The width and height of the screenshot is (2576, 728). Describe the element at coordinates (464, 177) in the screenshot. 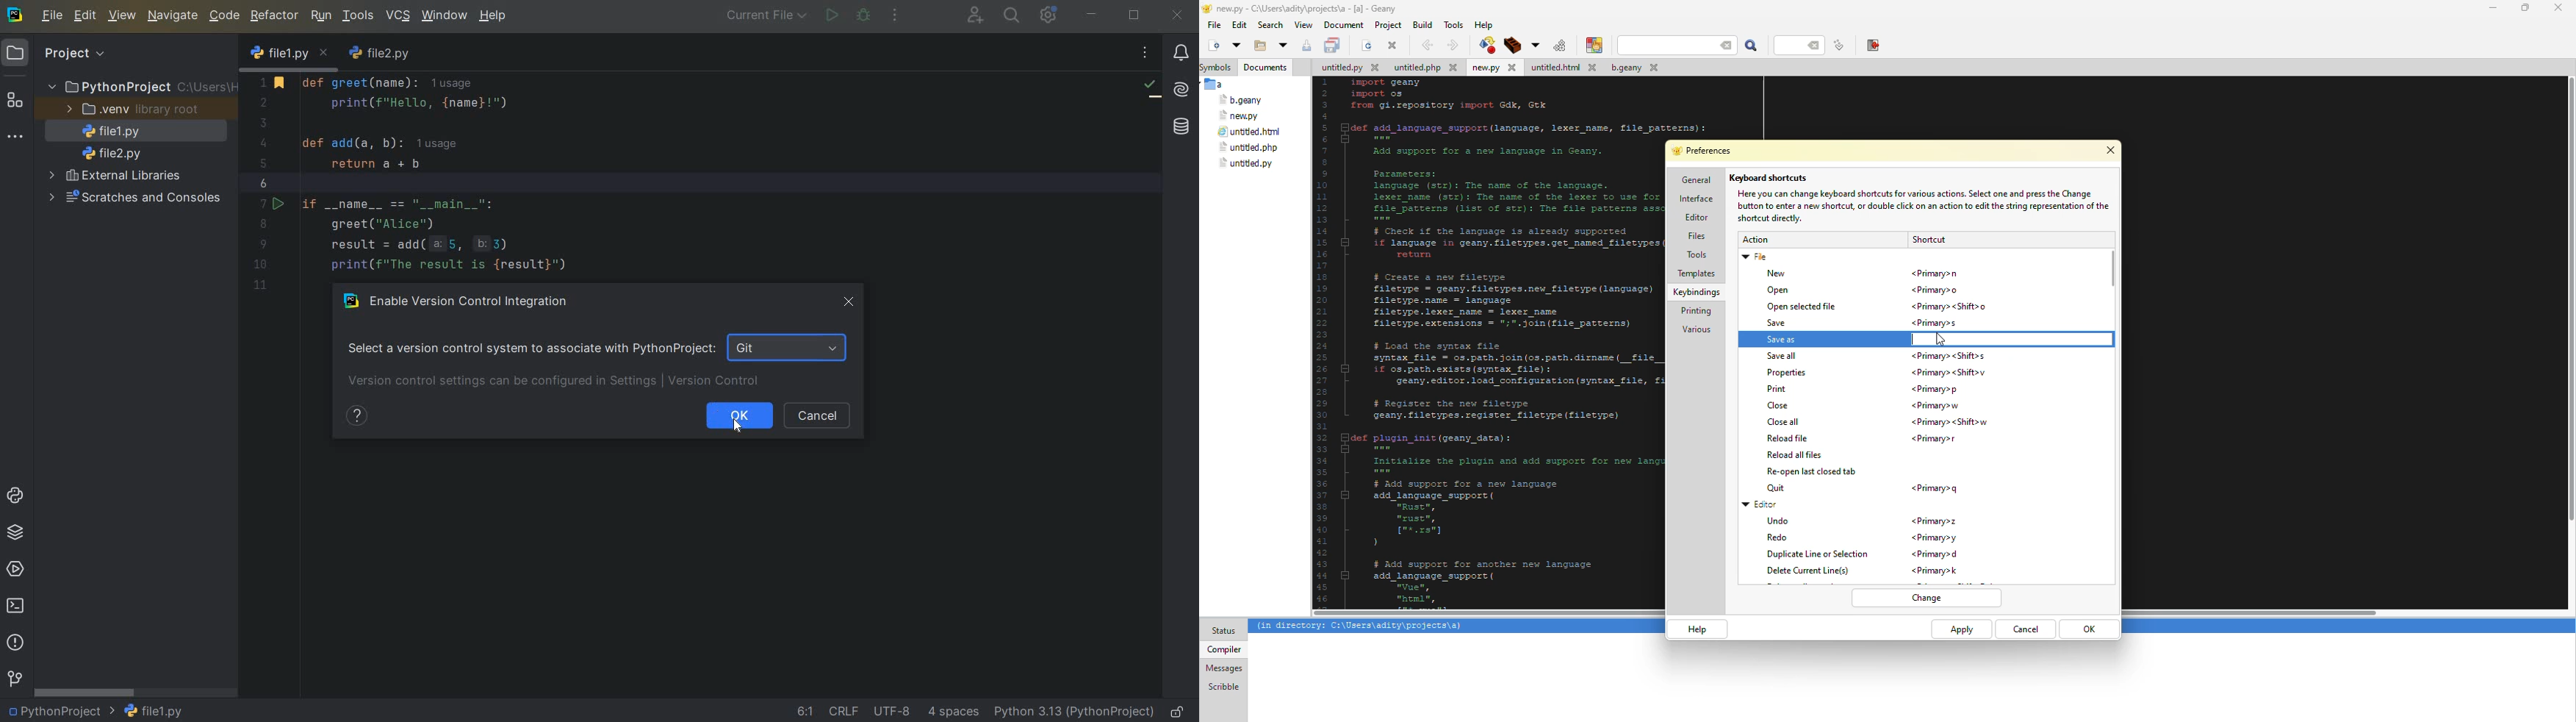

I see `code` at that location.